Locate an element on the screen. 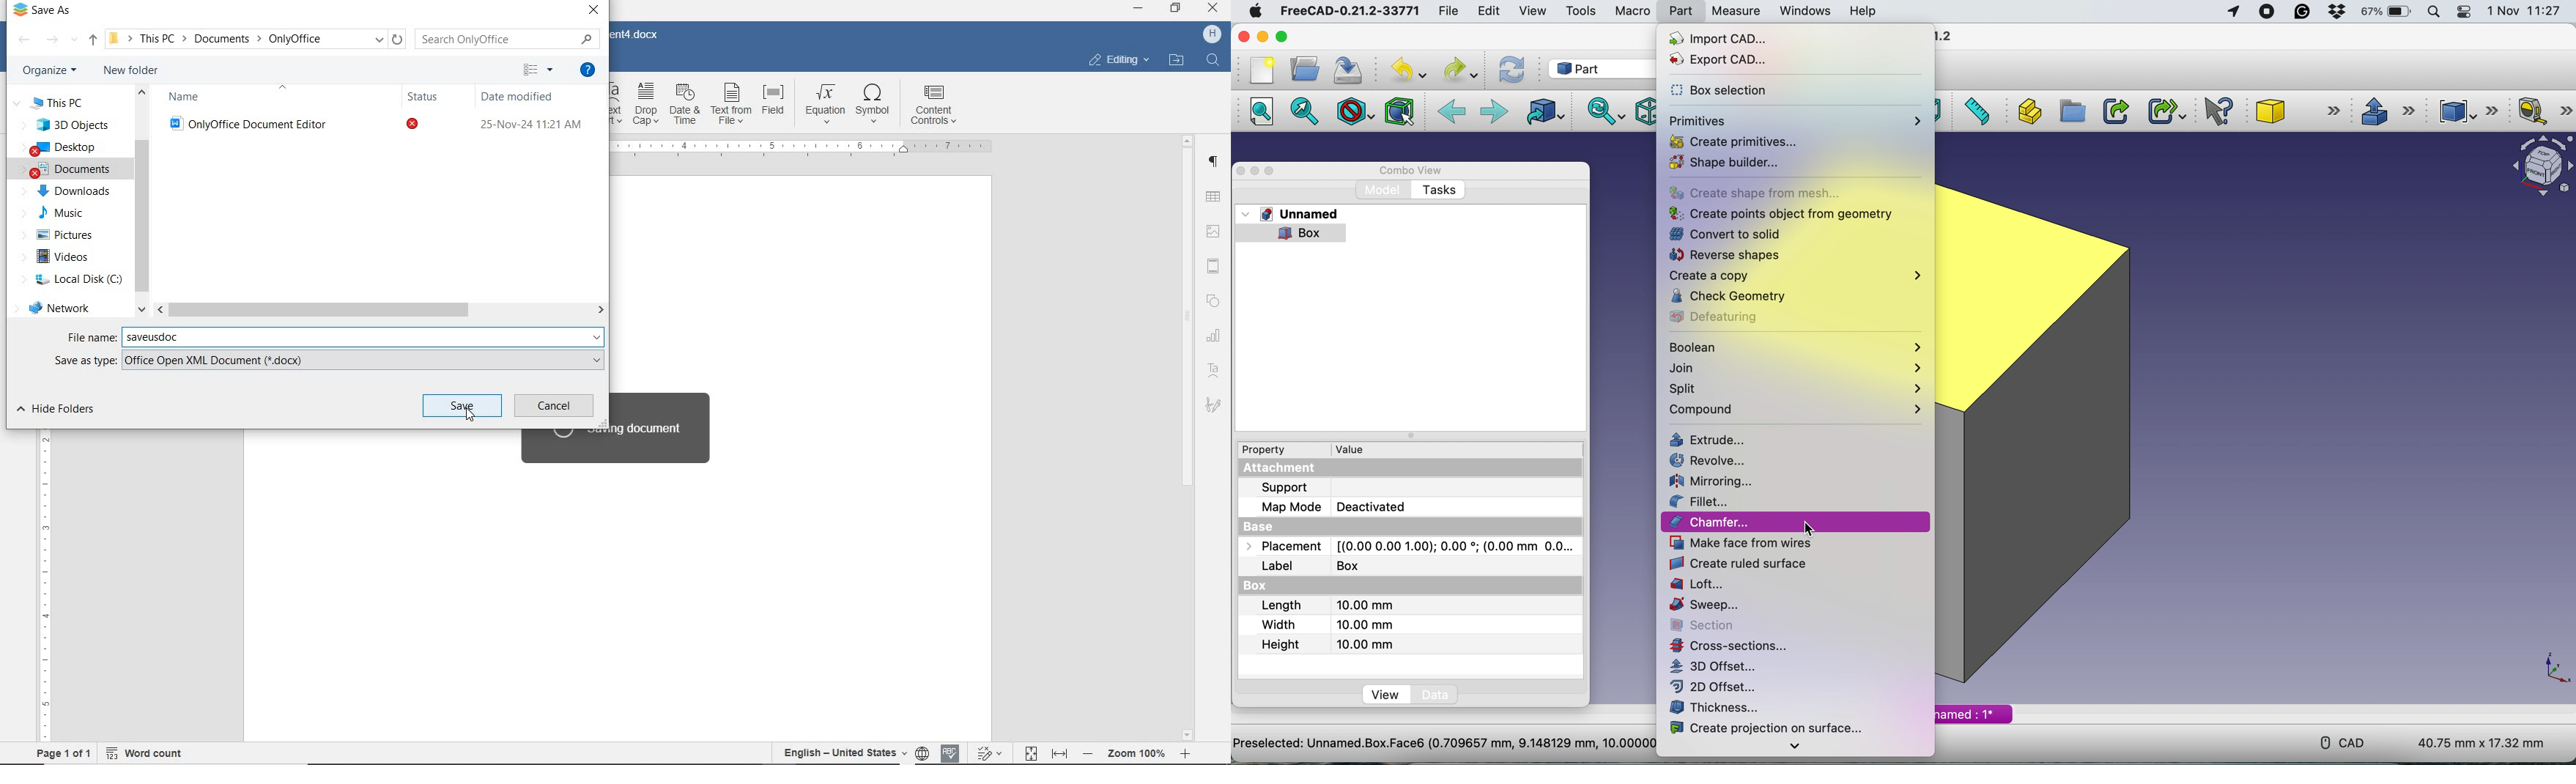 This screenshot has width=2576, height=784. save is located at coordinates (1354, 72).